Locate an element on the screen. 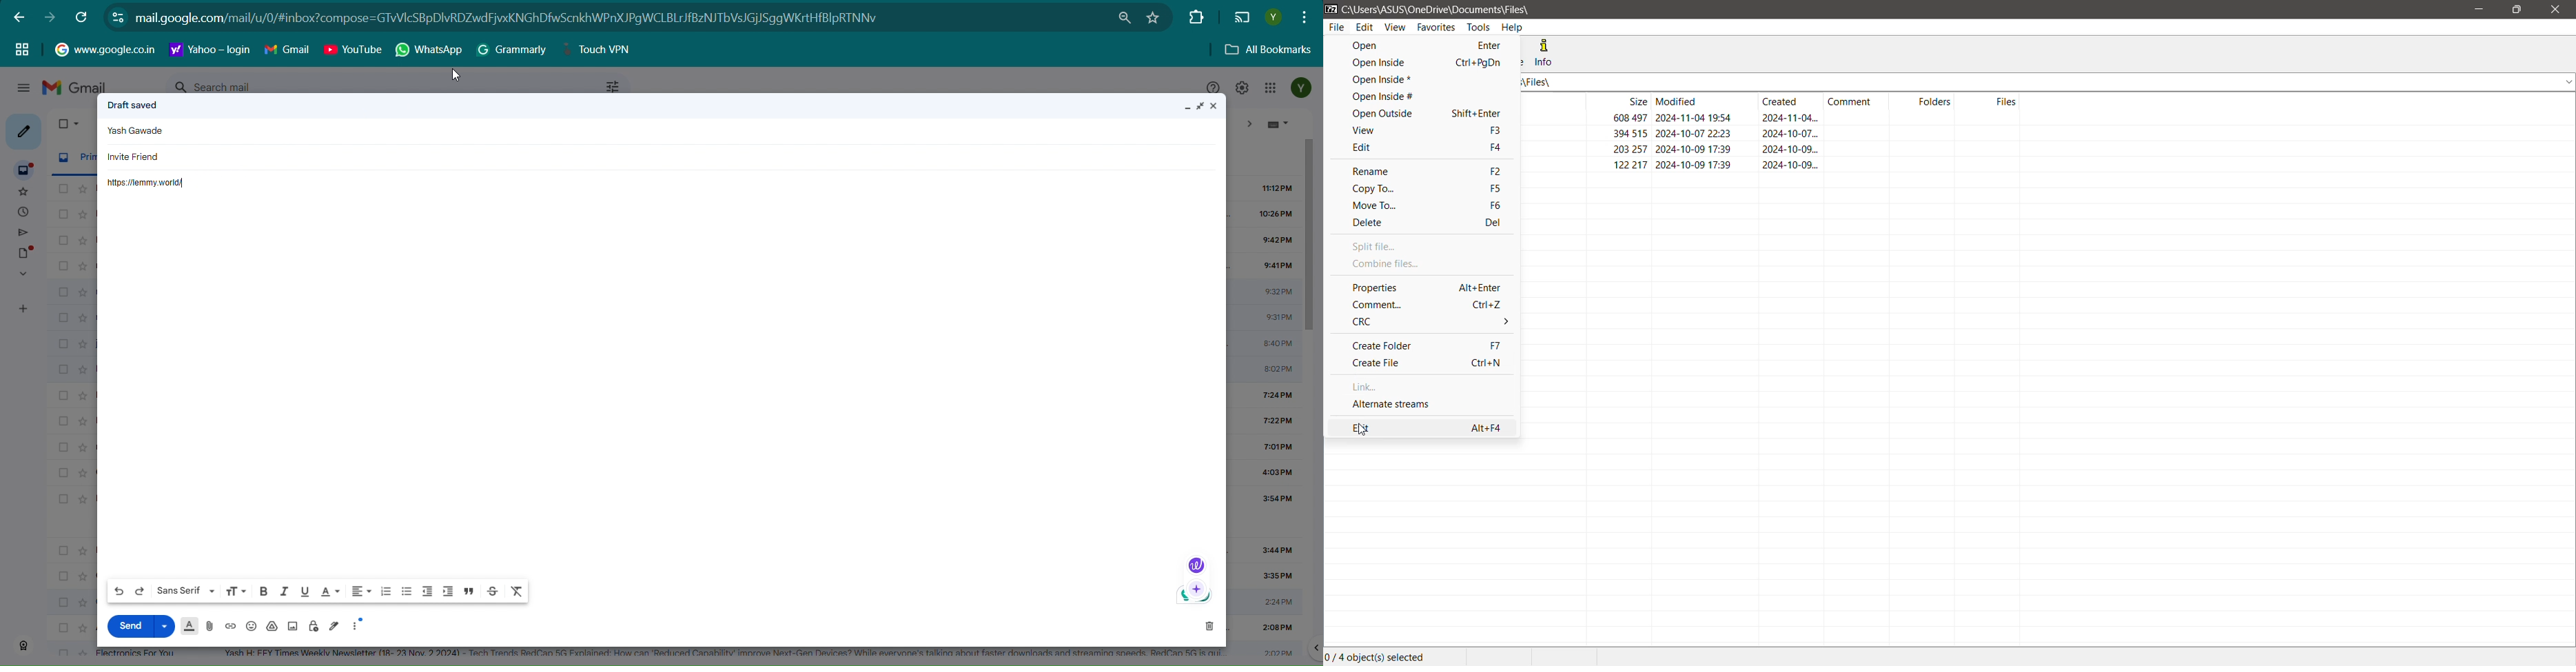 Image resolution: width=2576 pixels, height=672 pixels. Bold is located at coordinates (263, 590).